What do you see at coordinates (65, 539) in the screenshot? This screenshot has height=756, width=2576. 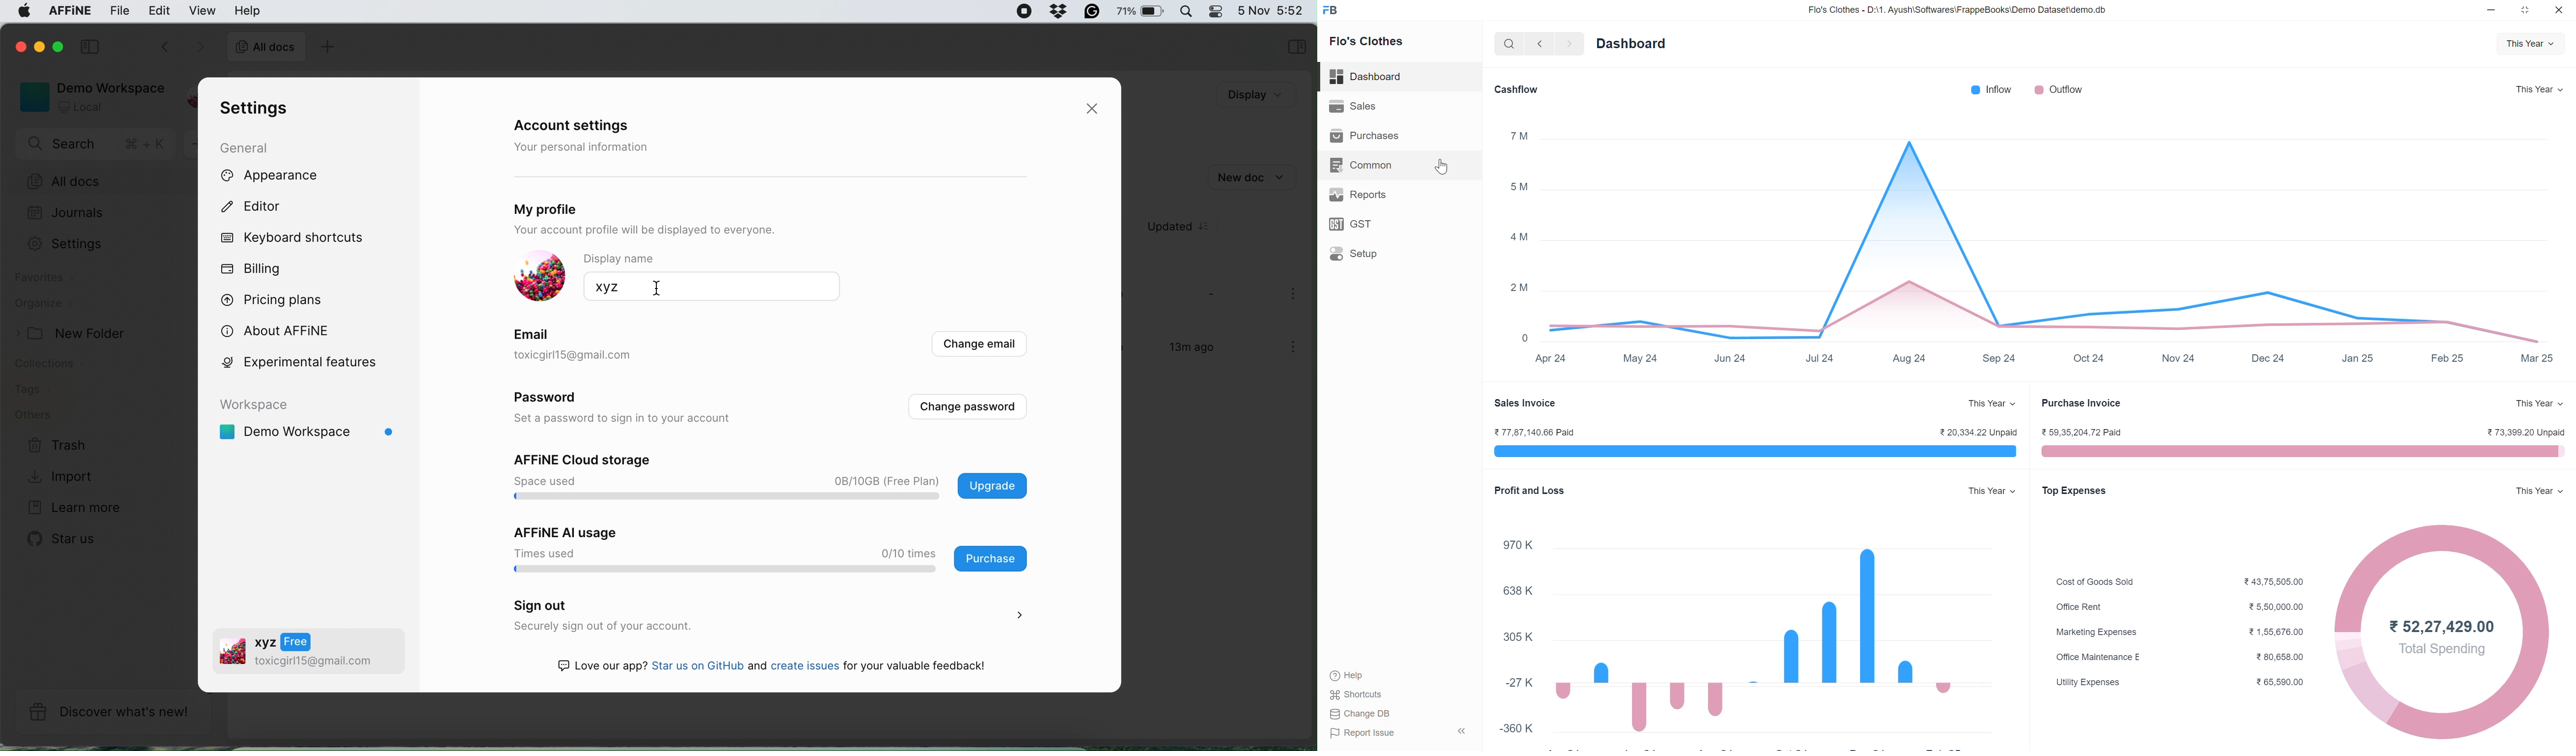 I see `star us` at bounding box center [65, 539].